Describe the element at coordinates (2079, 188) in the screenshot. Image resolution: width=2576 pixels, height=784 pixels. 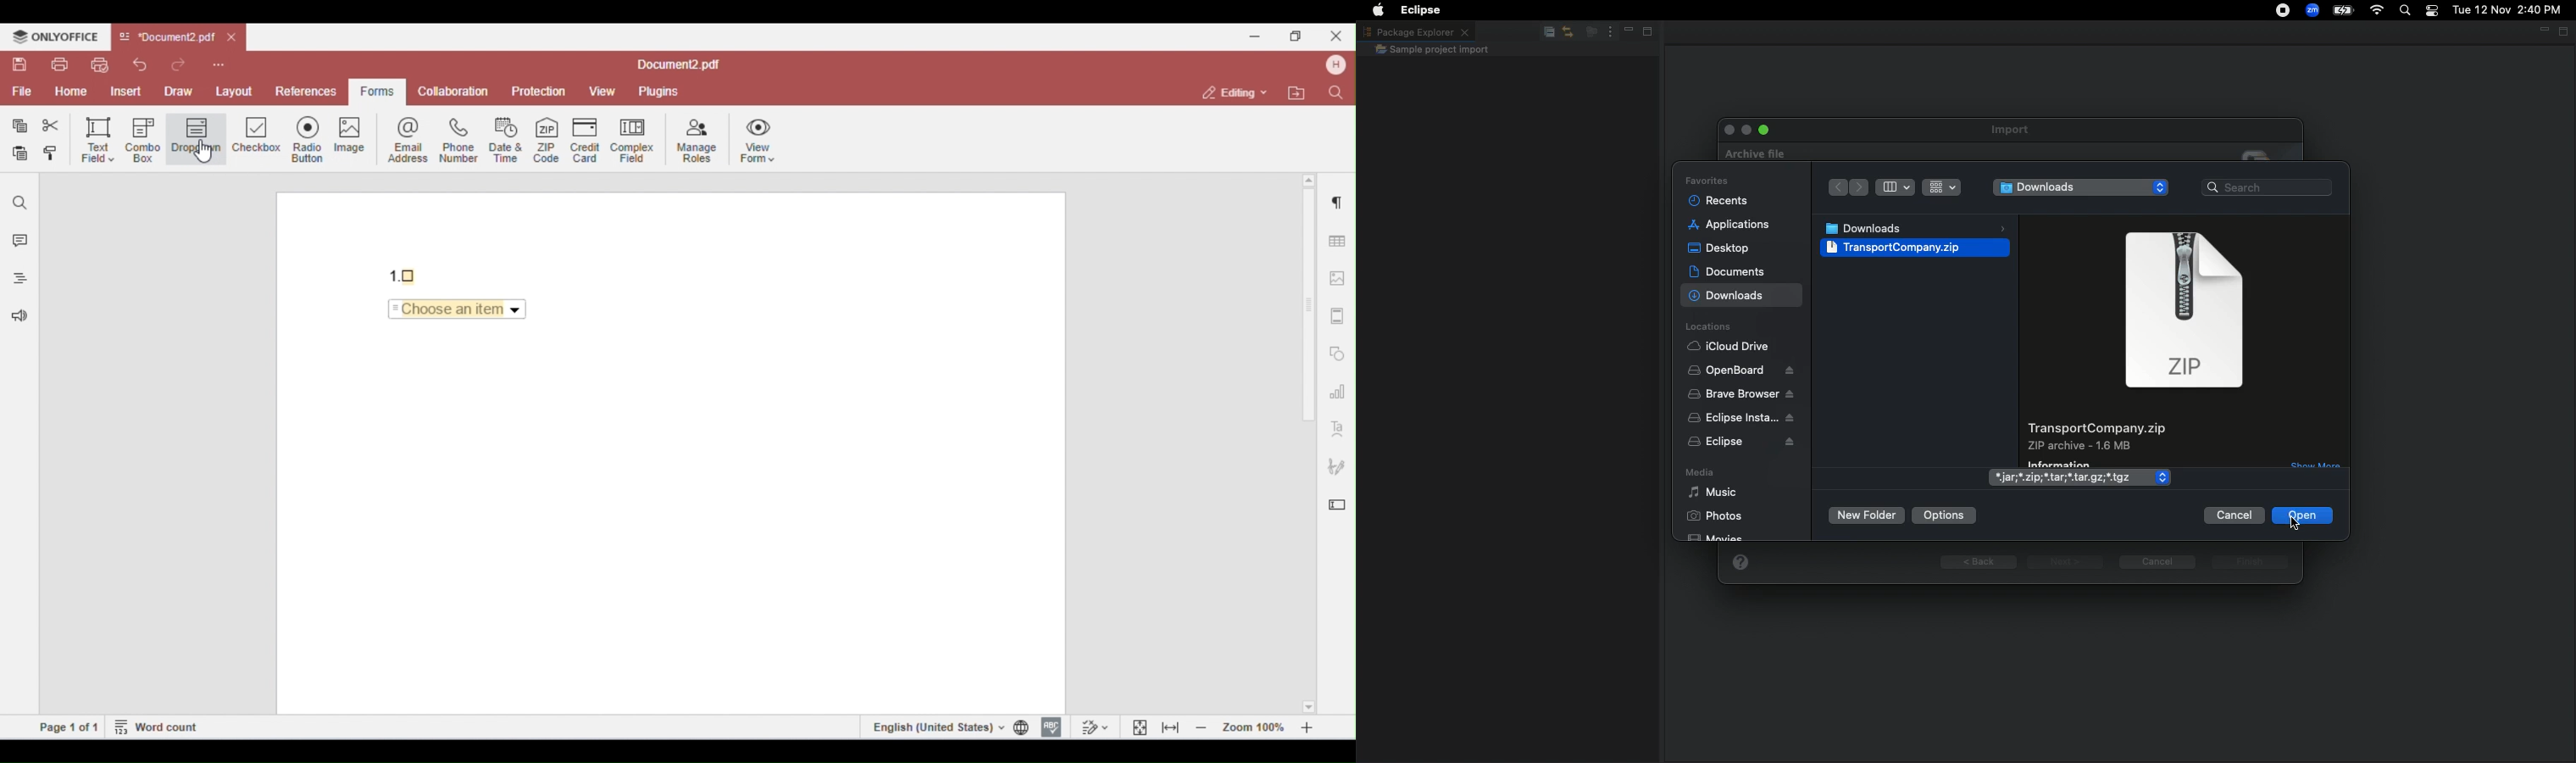
I see `Downloads` at that location.